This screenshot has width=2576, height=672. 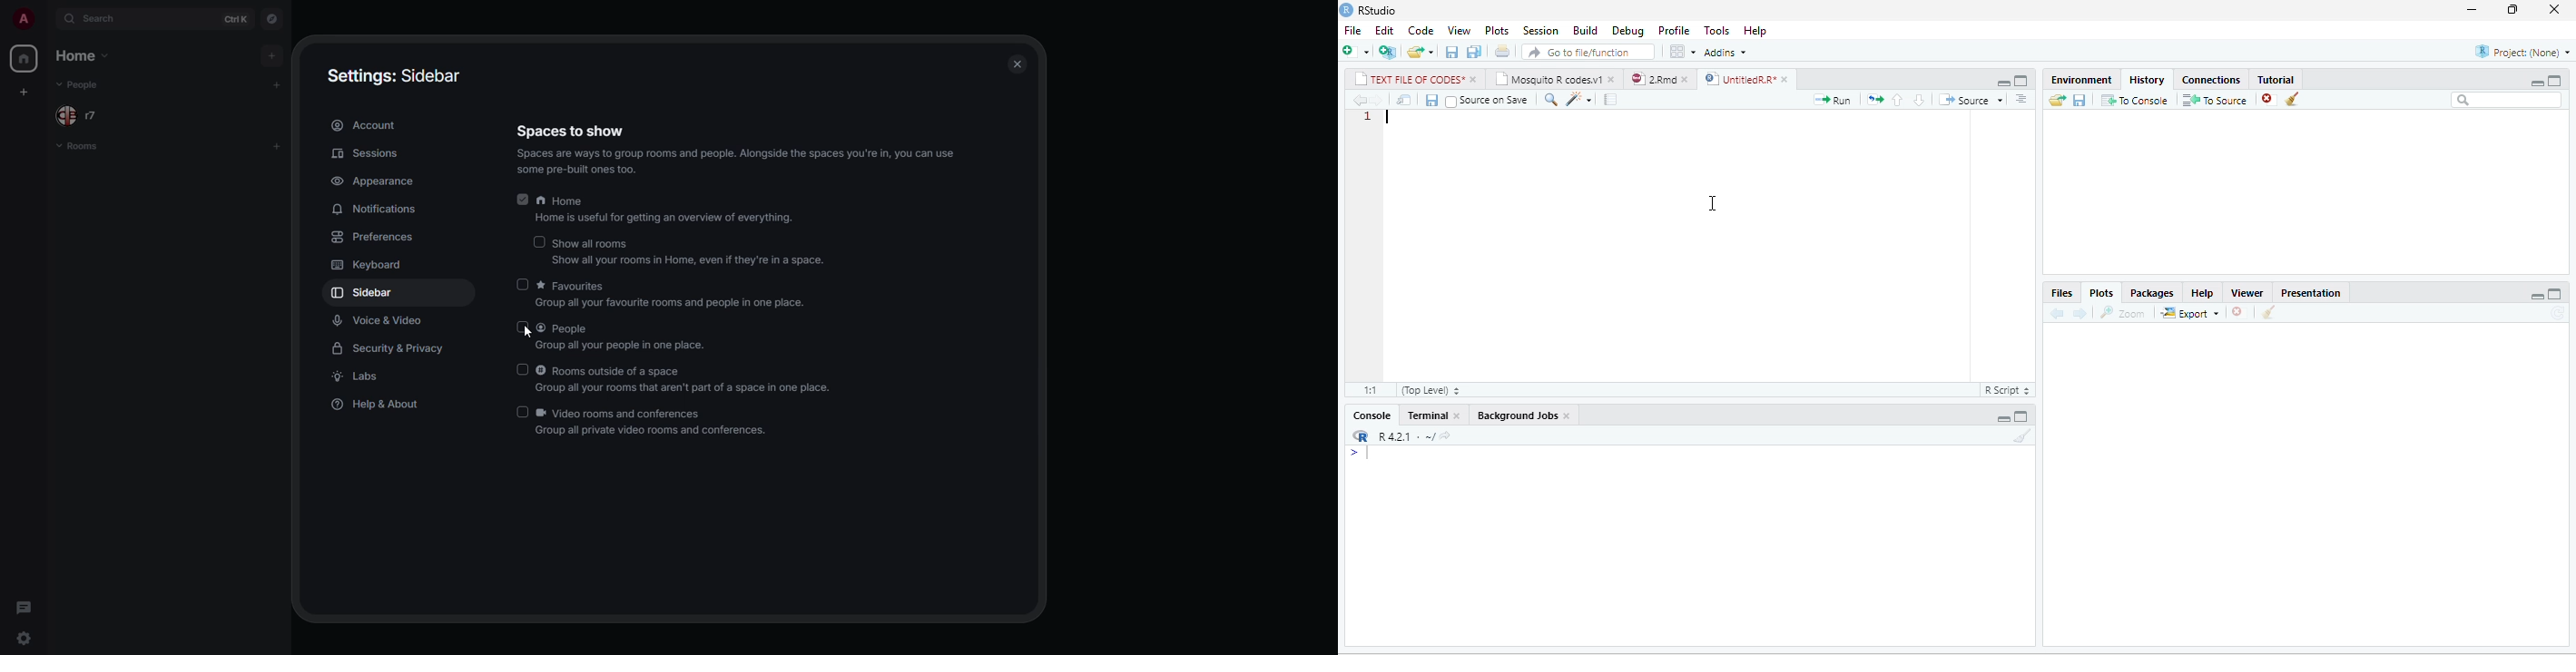 What do you see at coordinates (274, 20) in the screenshot?
I see `navigator` at bounding box center [274, 20].